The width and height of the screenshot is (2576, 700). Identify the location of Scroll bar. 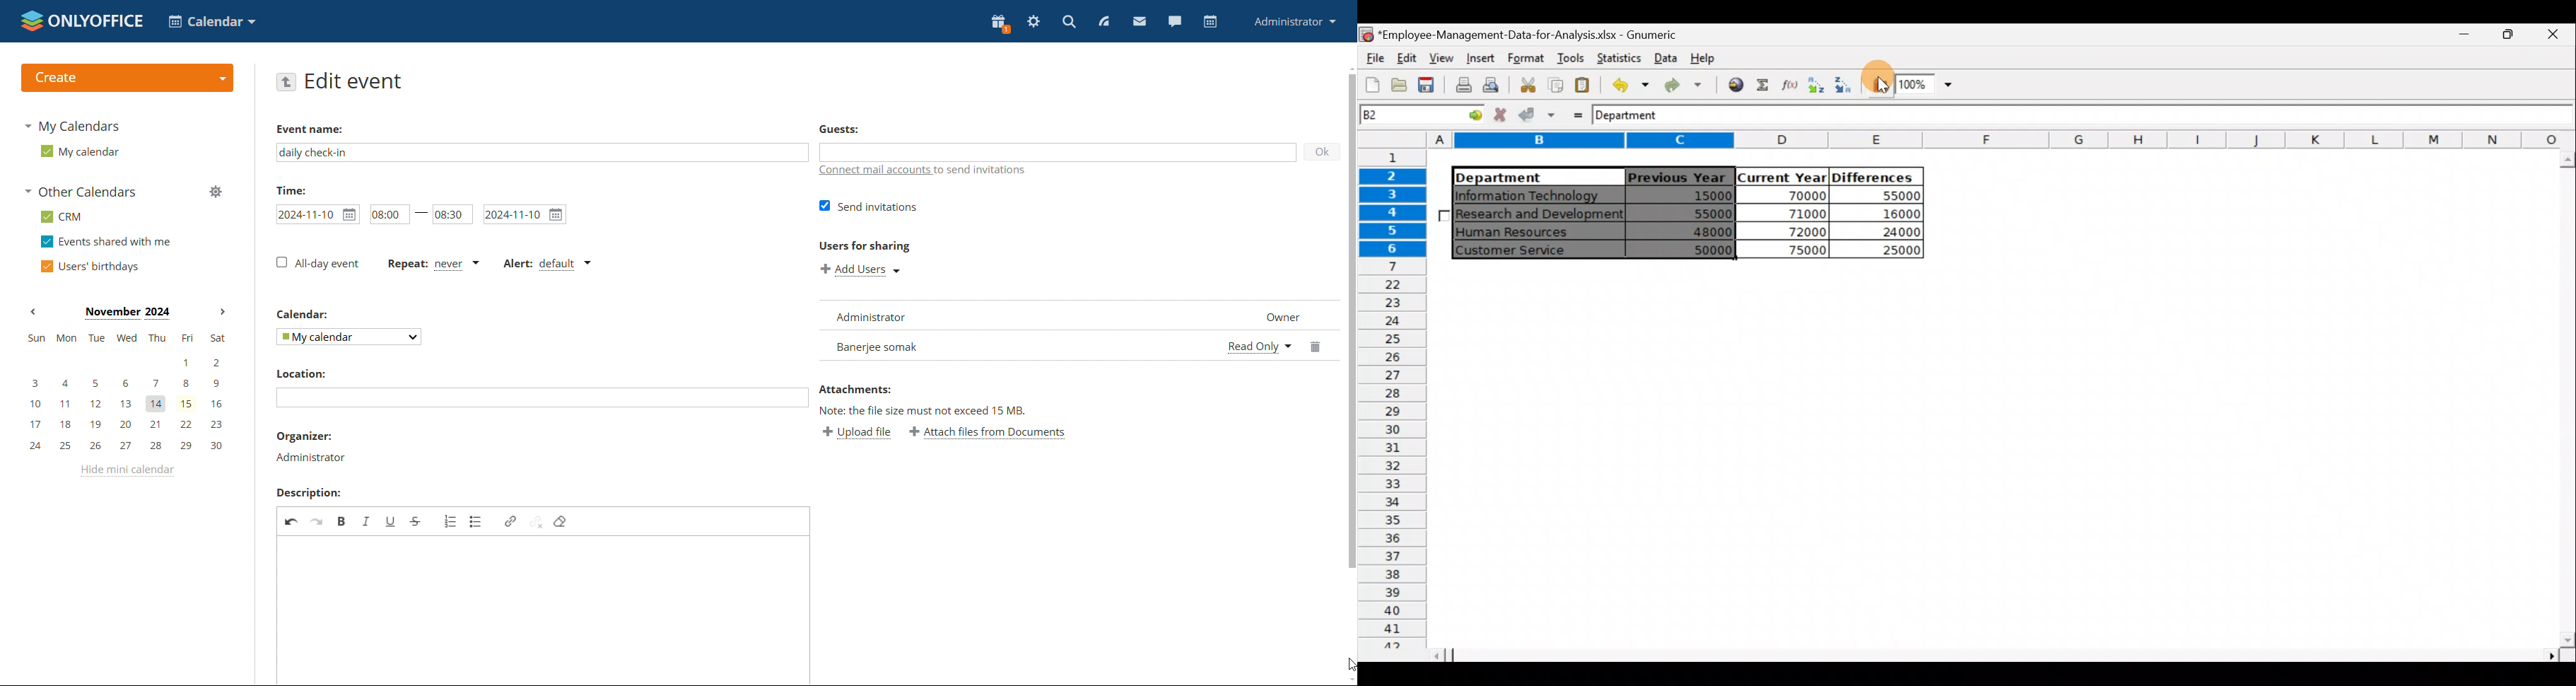
(2005, 656).